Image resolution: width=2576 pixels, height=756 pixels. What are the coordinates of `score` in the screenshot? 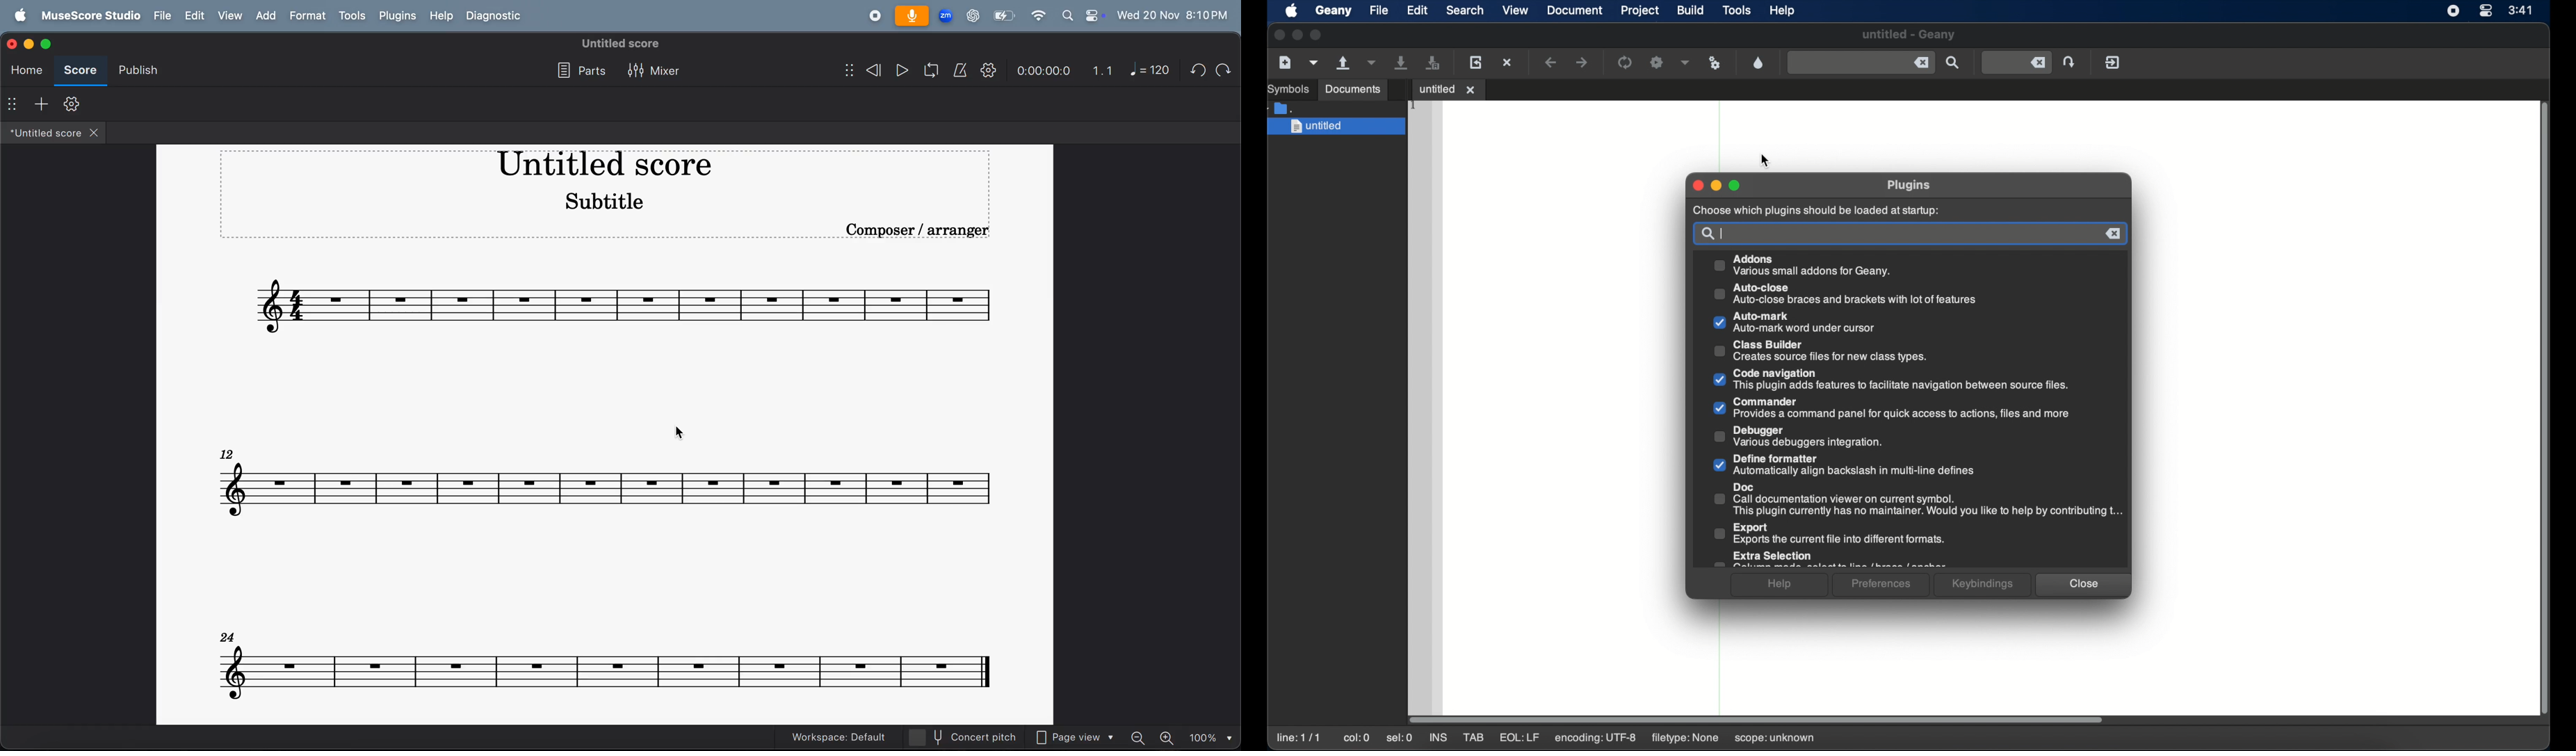 It's located at (82, 69).